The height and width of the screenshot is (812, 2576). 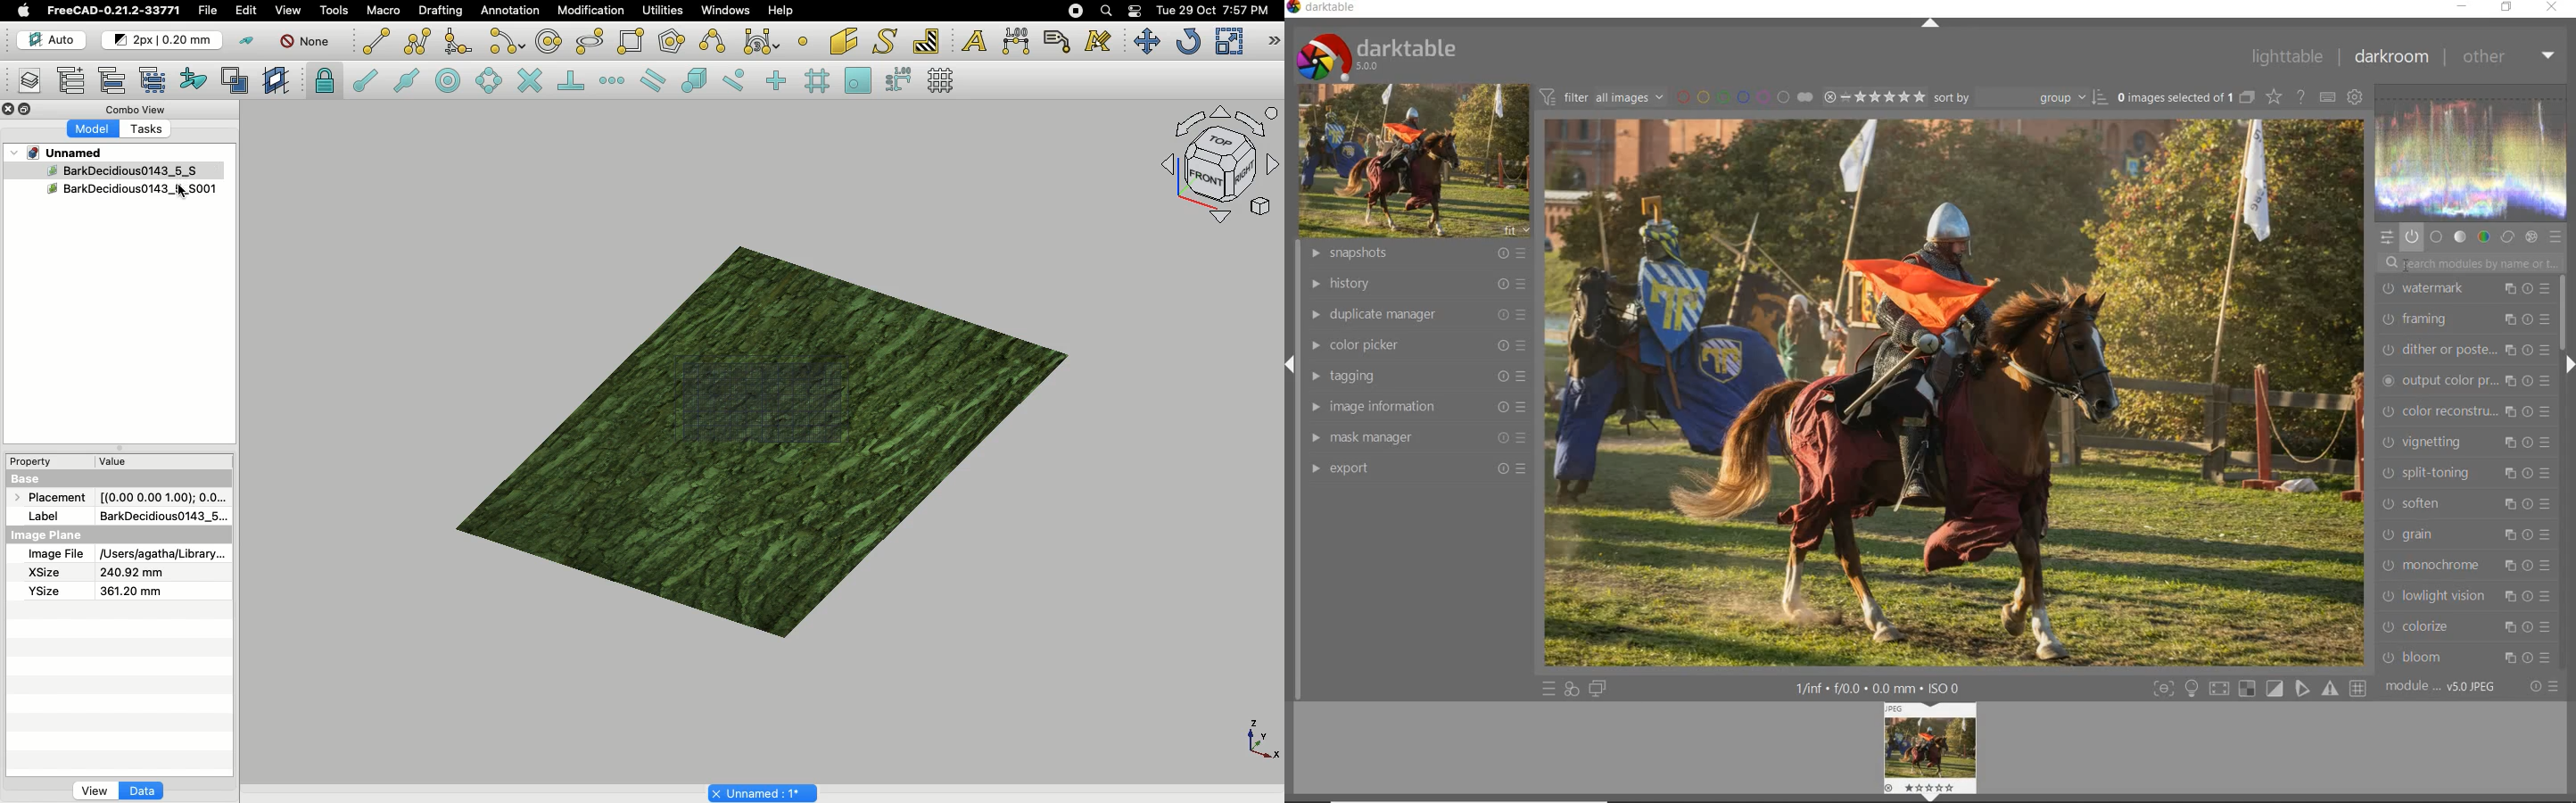 What do you see at coordinates (376, 41) in the screenshot?
I see `Line` at bounding box center [376, 41].